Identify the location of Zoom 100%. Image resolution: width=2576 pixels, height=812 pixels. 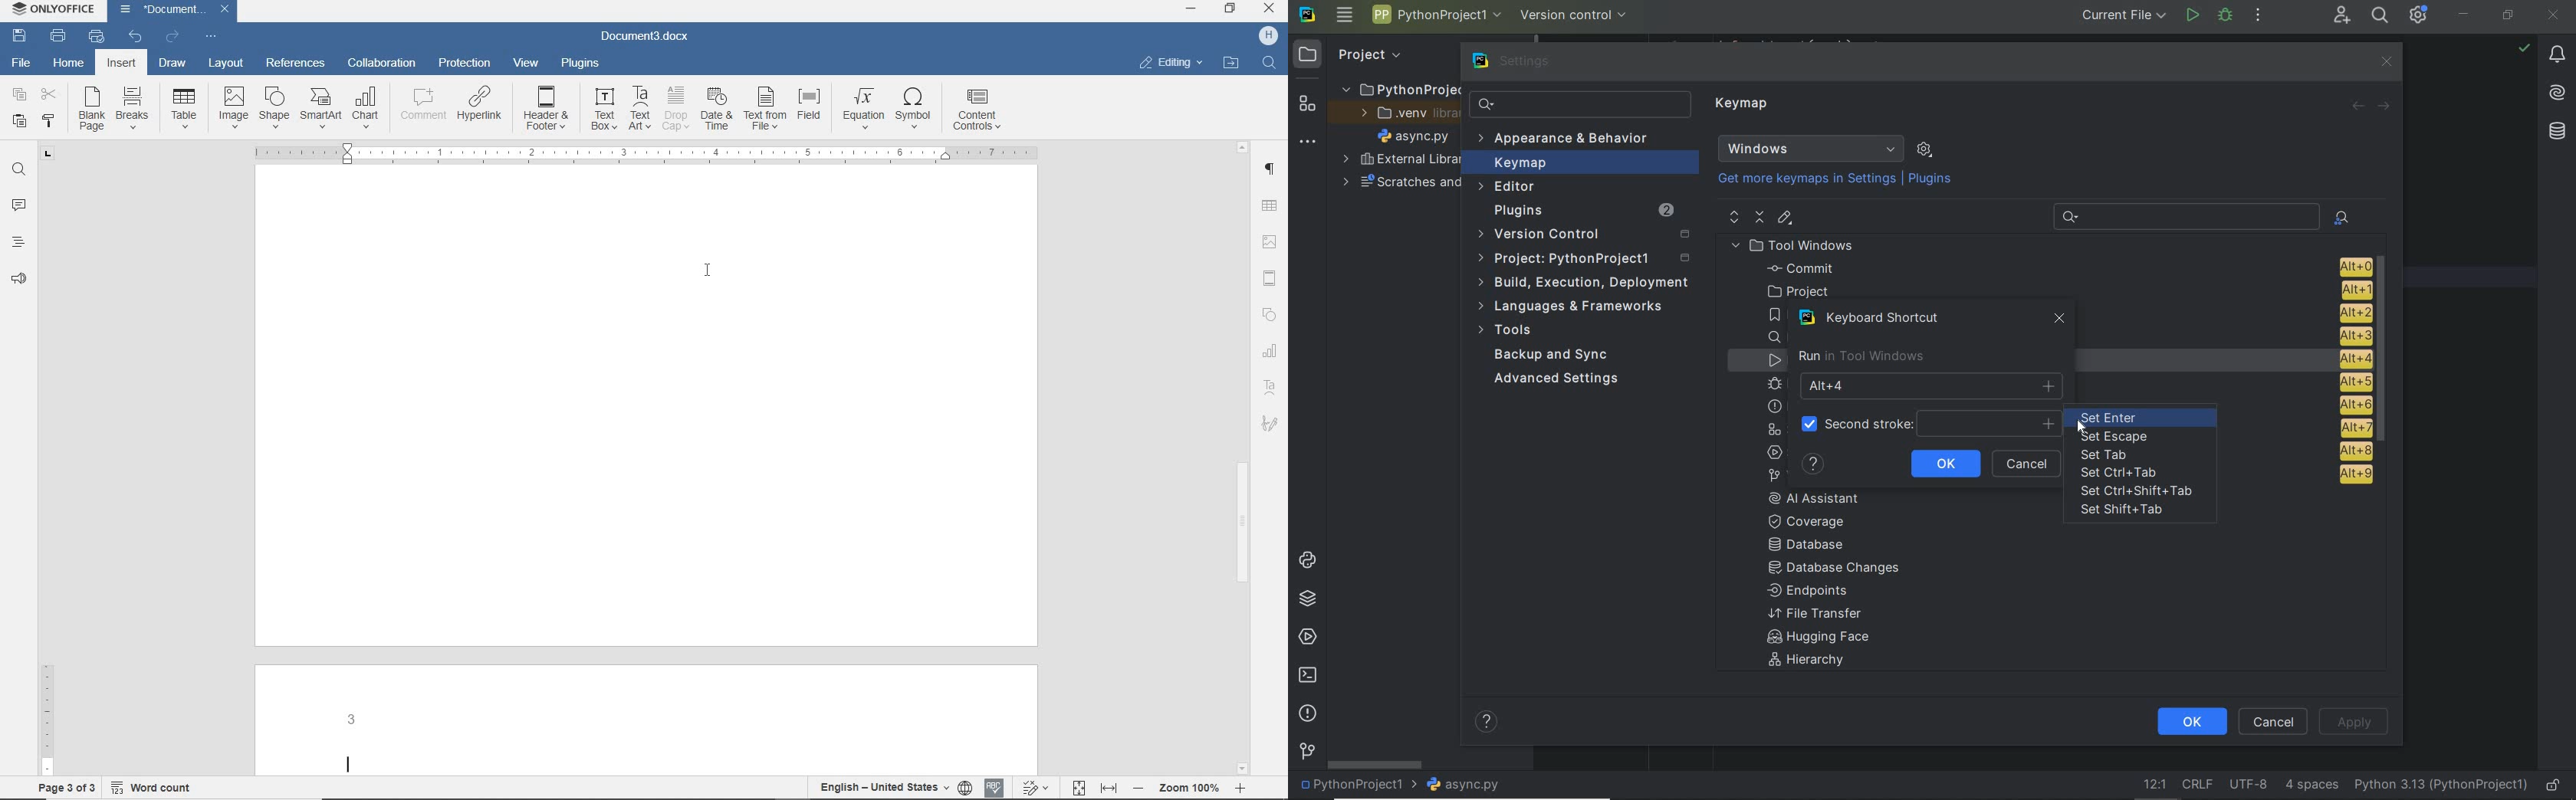
(1188, 788).